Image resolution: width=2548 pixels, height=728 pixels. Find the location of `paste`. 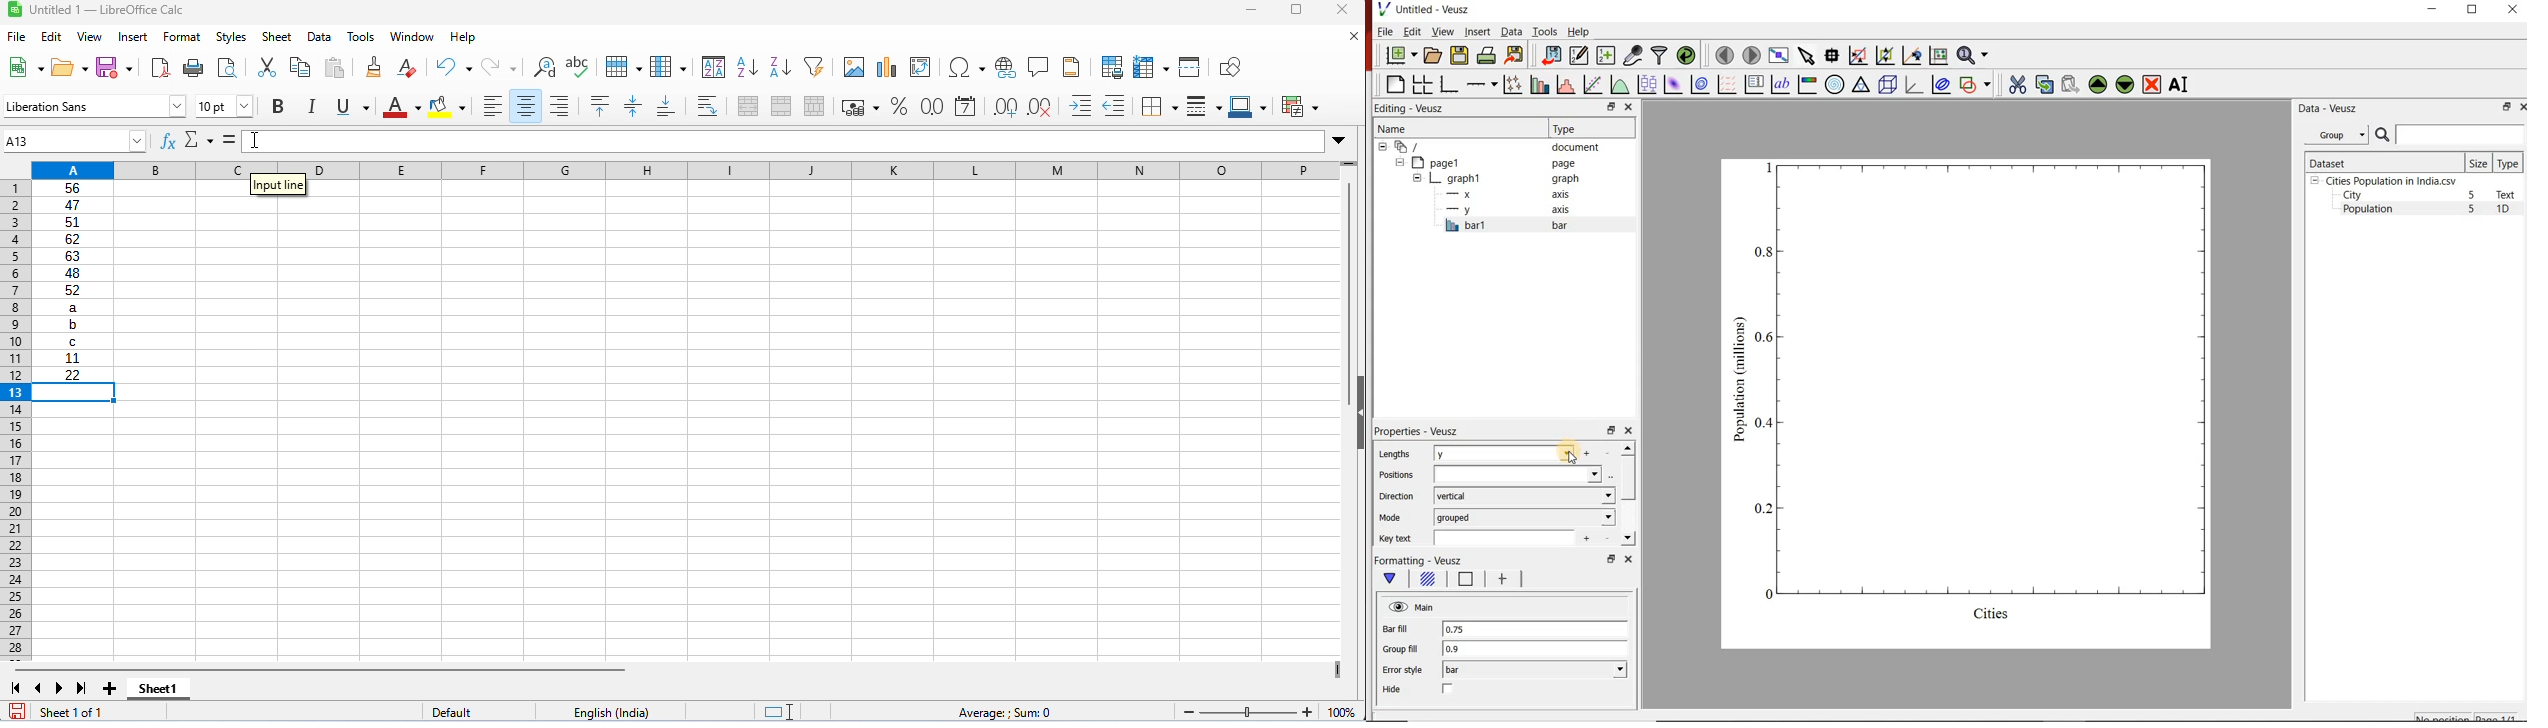

paste is located at coordinates (336, 68).